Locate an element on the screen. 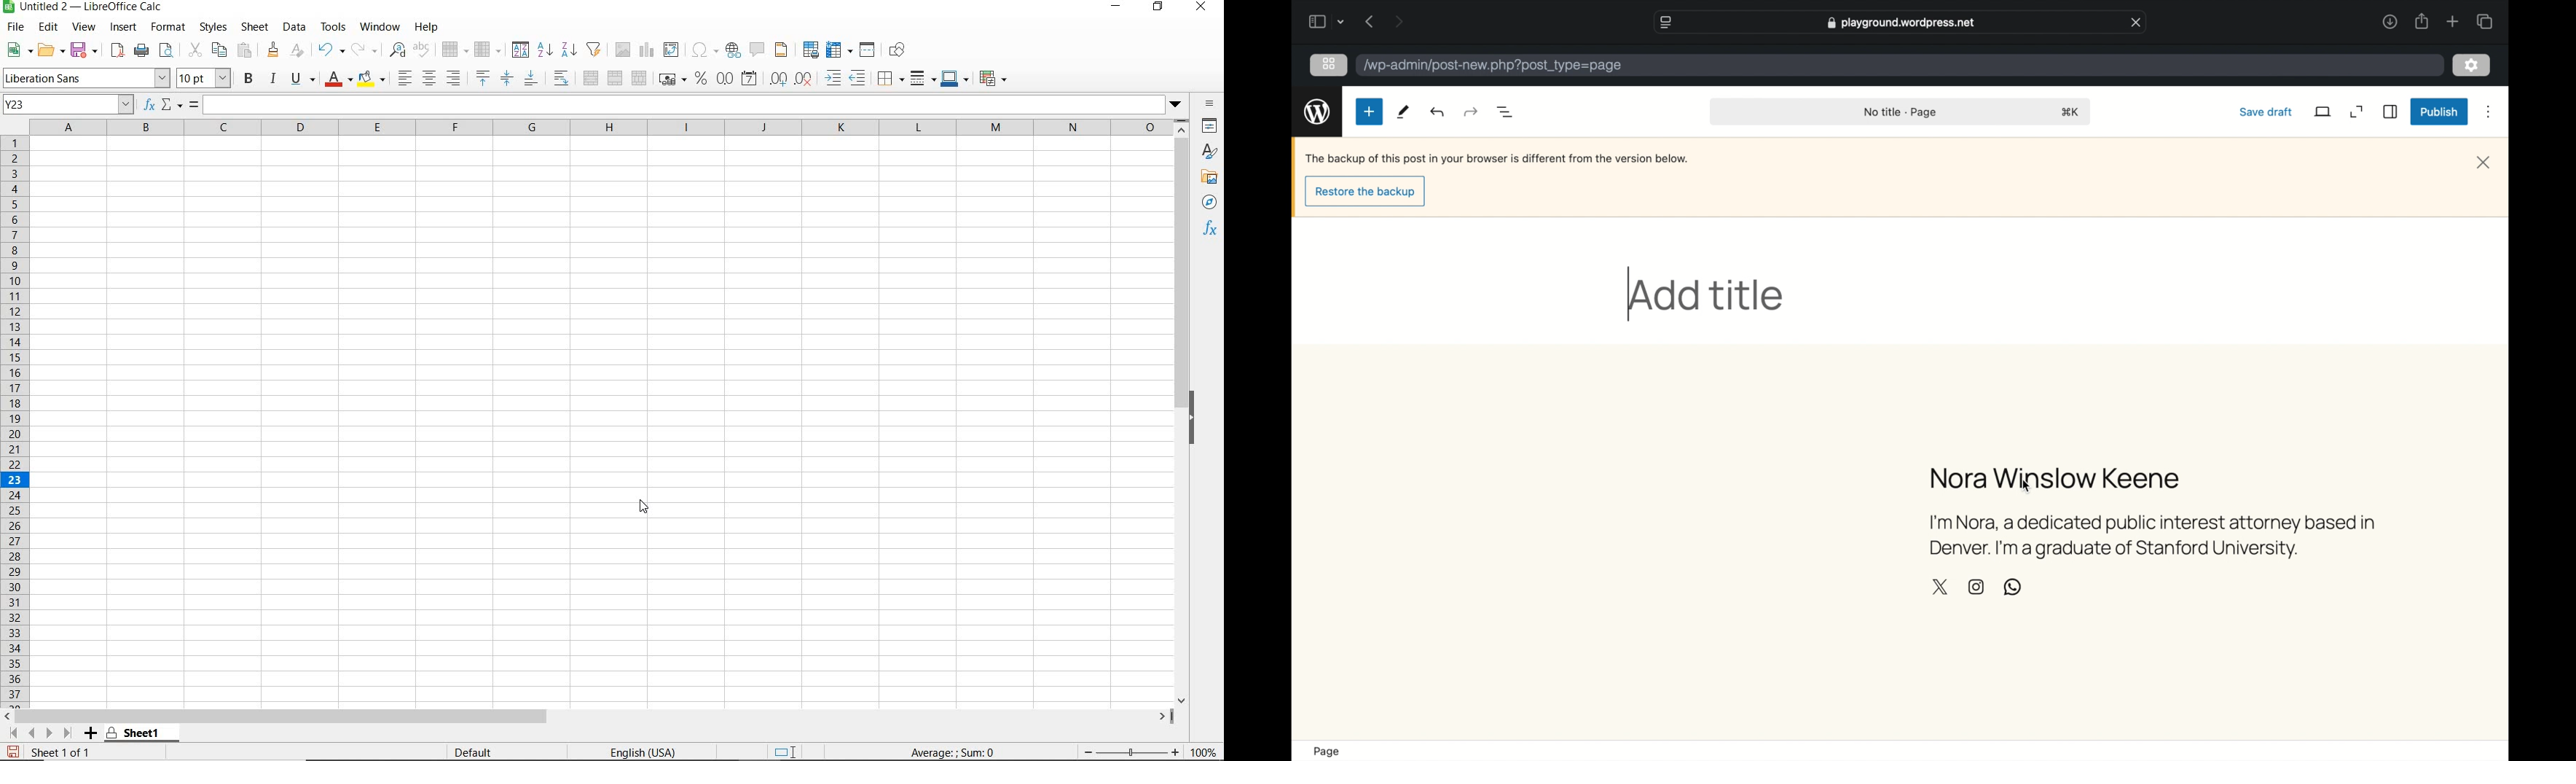  FREEZE ROWS AND COLUMNS is located at coordinates (837, 50).